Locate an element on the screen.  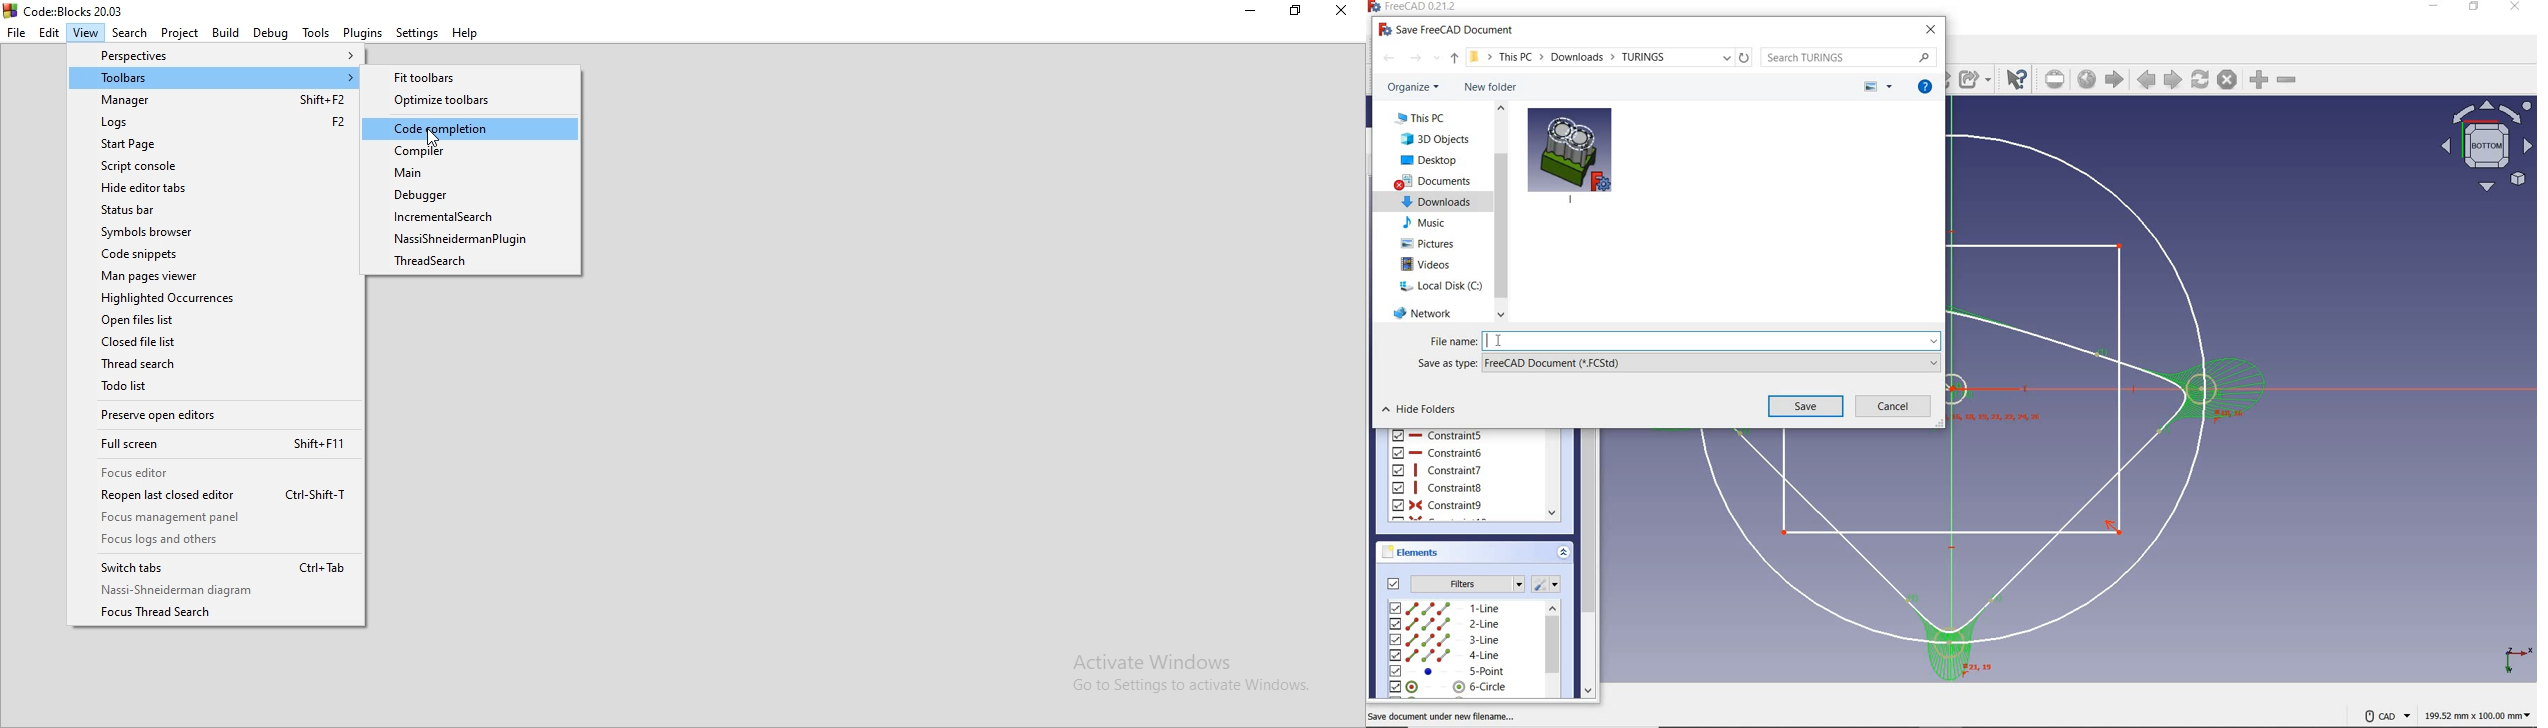
refresh "downloads" is located at coordinates (1745, 57).